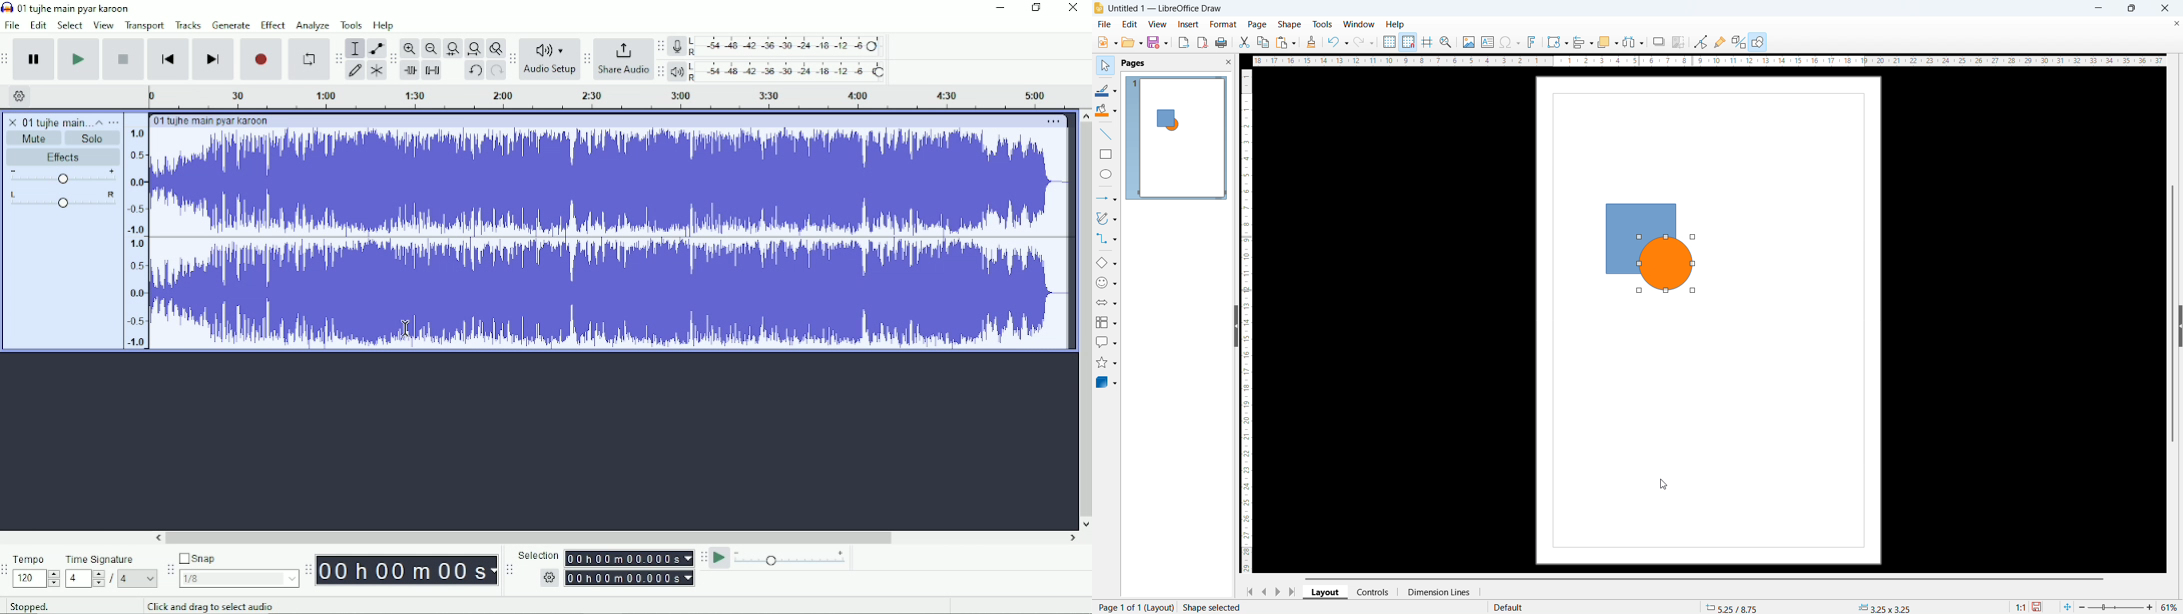 The image size is (2184, 616). What do you see at coordinates (1885, 607) in the screenshot?
I see `selected object dimensions` at bounding box center [1885, 607].